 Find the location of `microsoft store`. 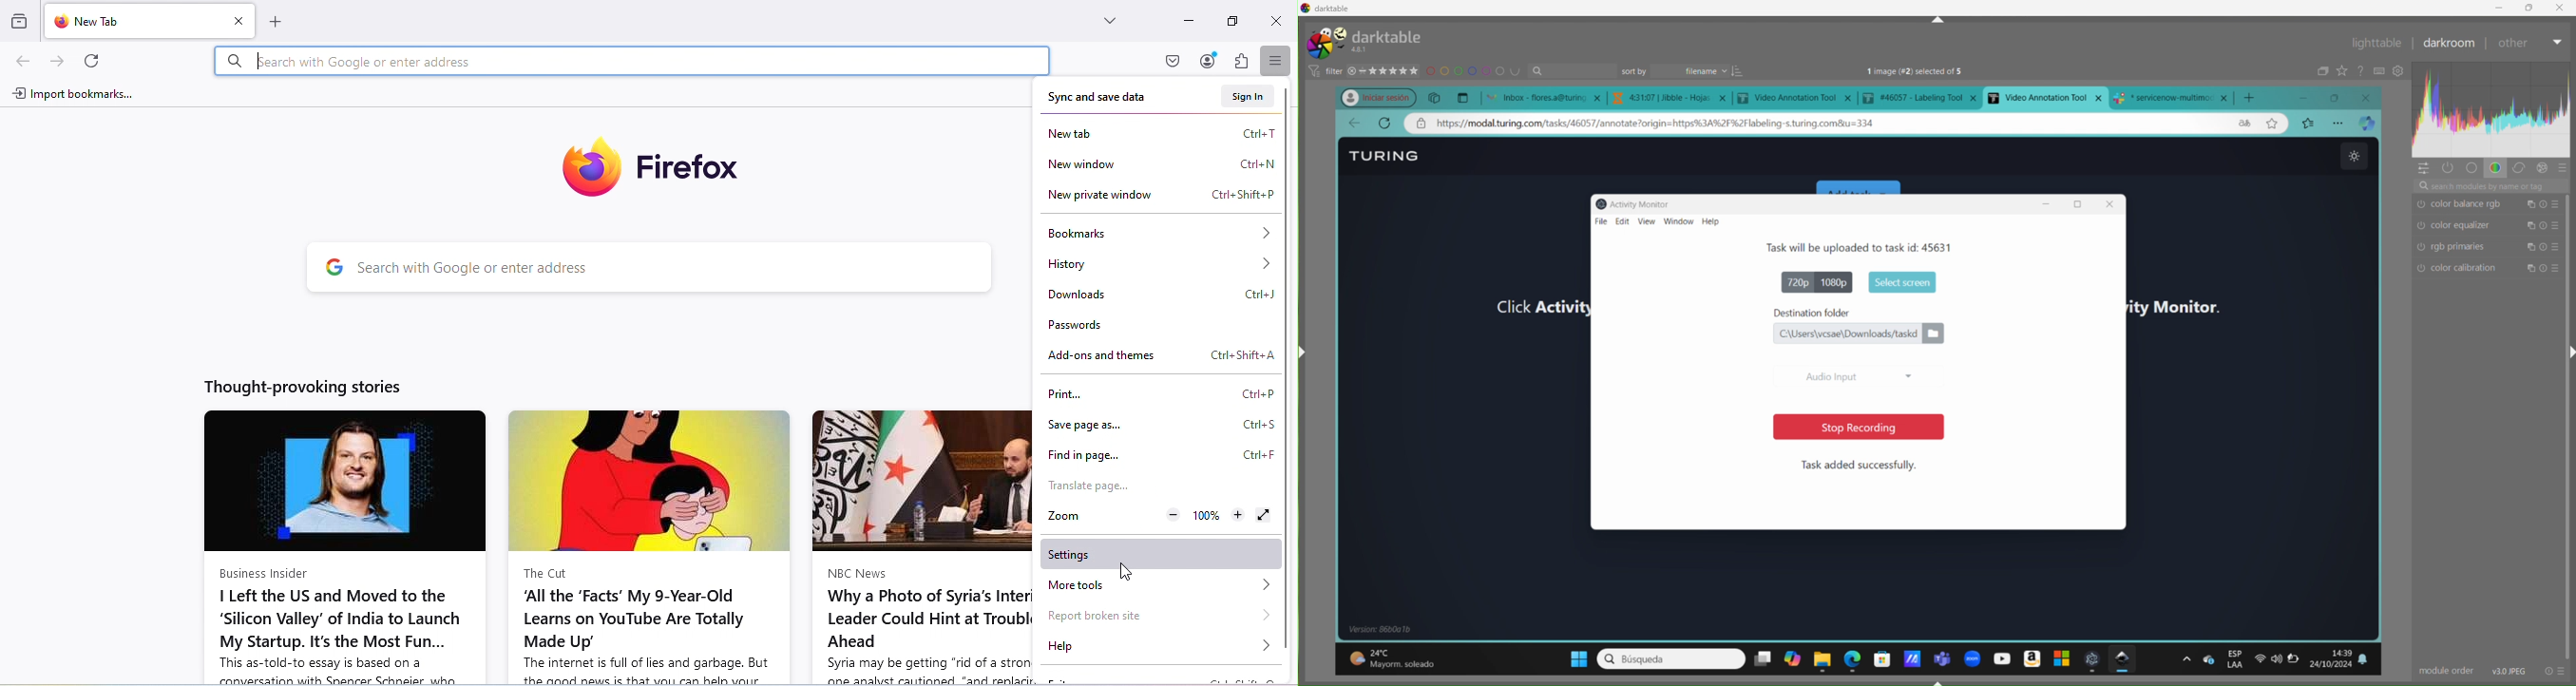

microsoft store is located at coordinates (1882, 657).